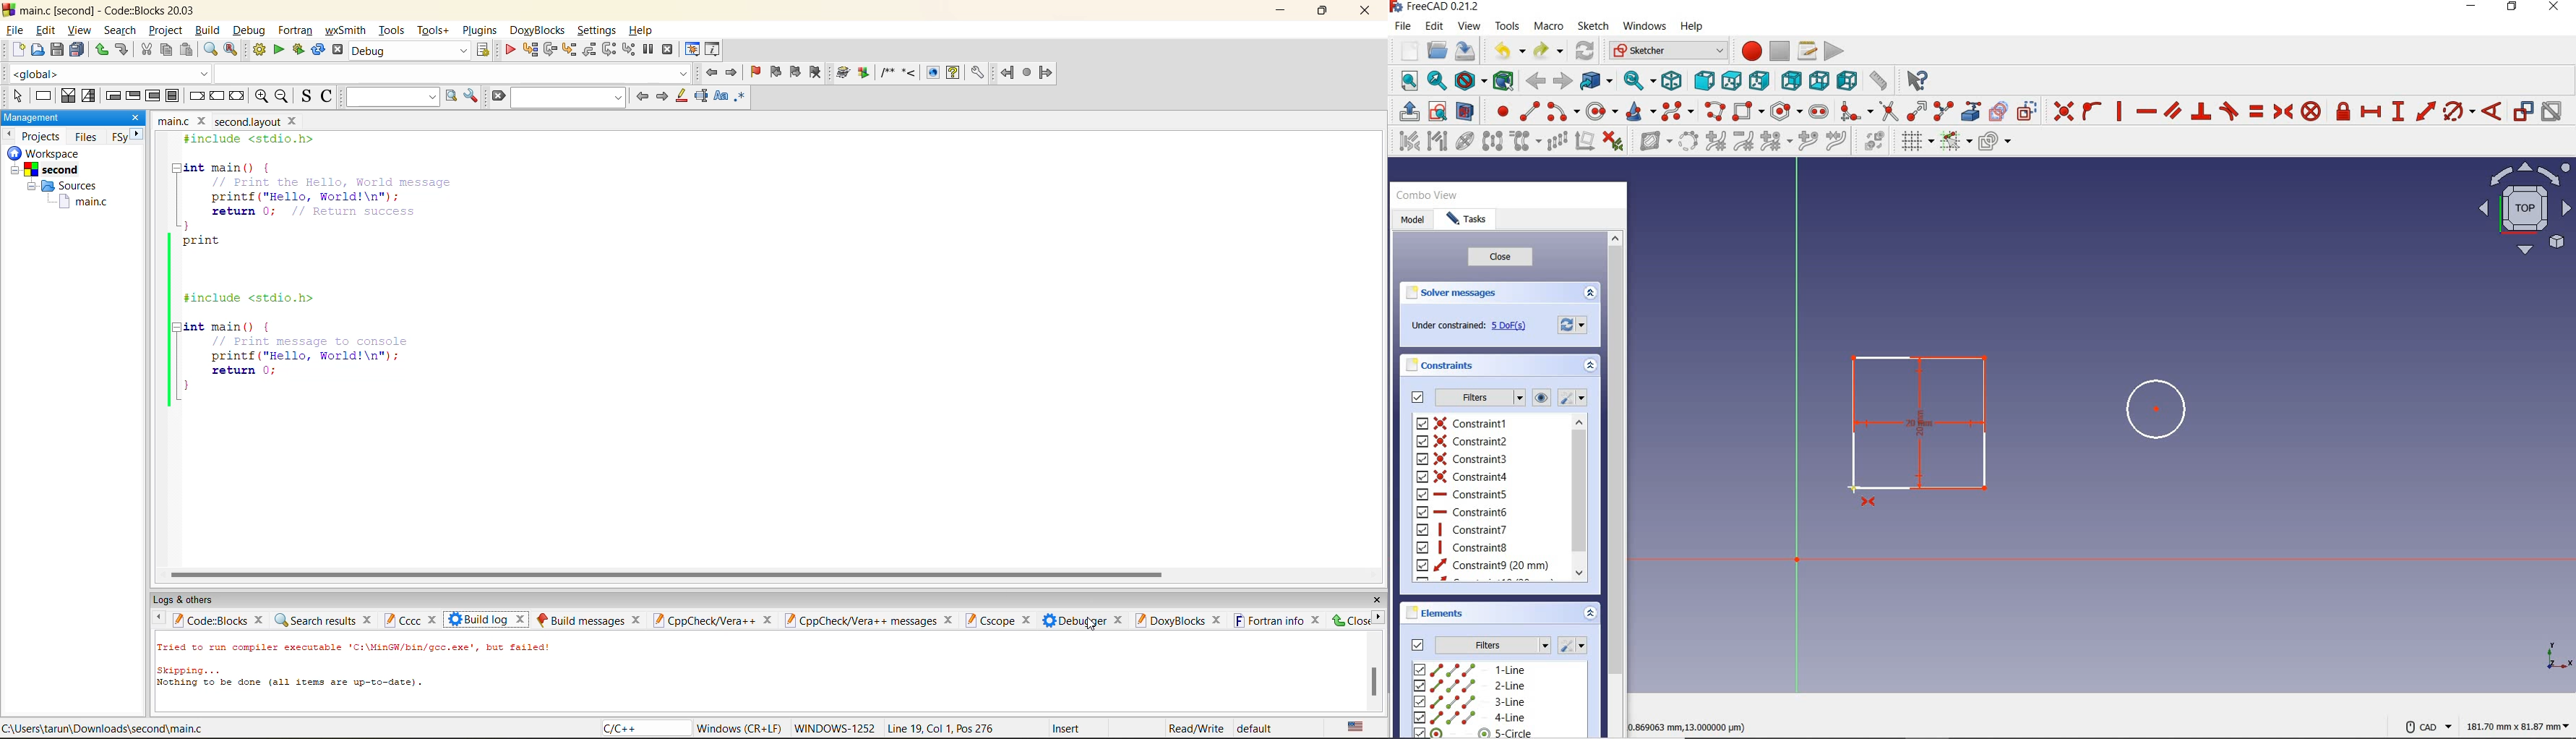 This screenshot has width=2576, height=756. What do you see at coordinates (1524, 142) in the screenshot?
I see `clone` at bounding box center [1524, 142].